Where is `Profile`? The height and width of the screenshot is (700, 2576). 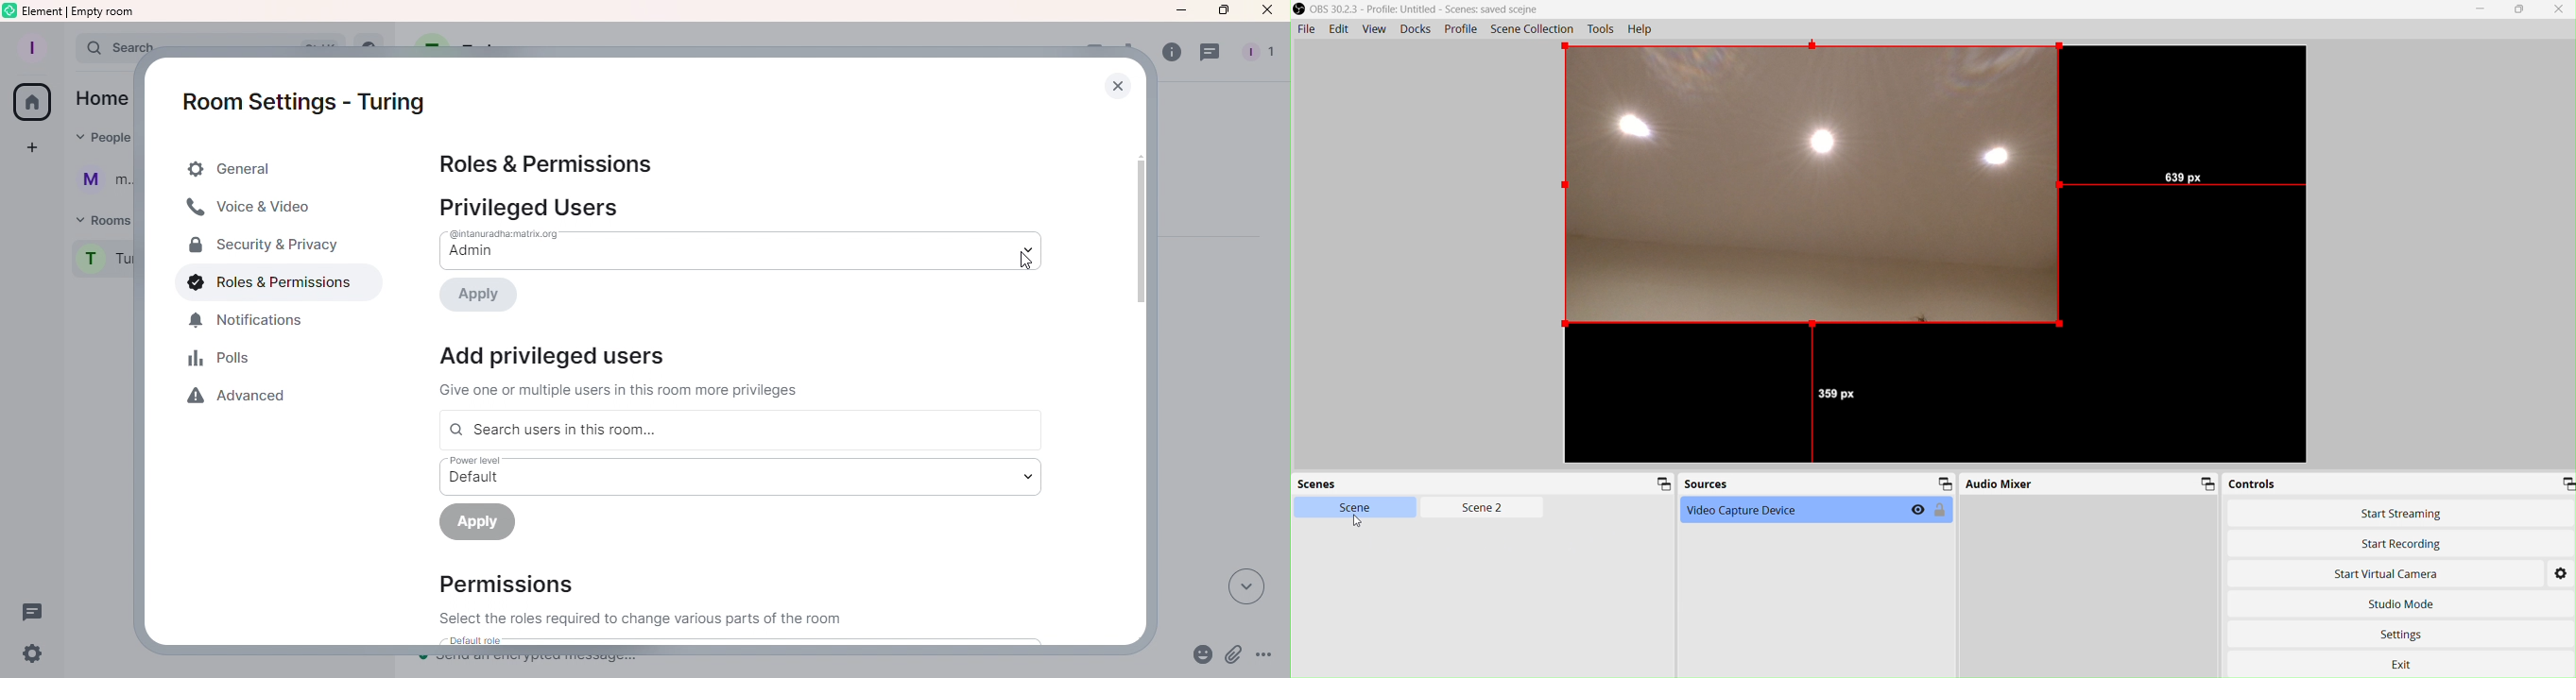
Profile is located at coordinates (1461, 30).